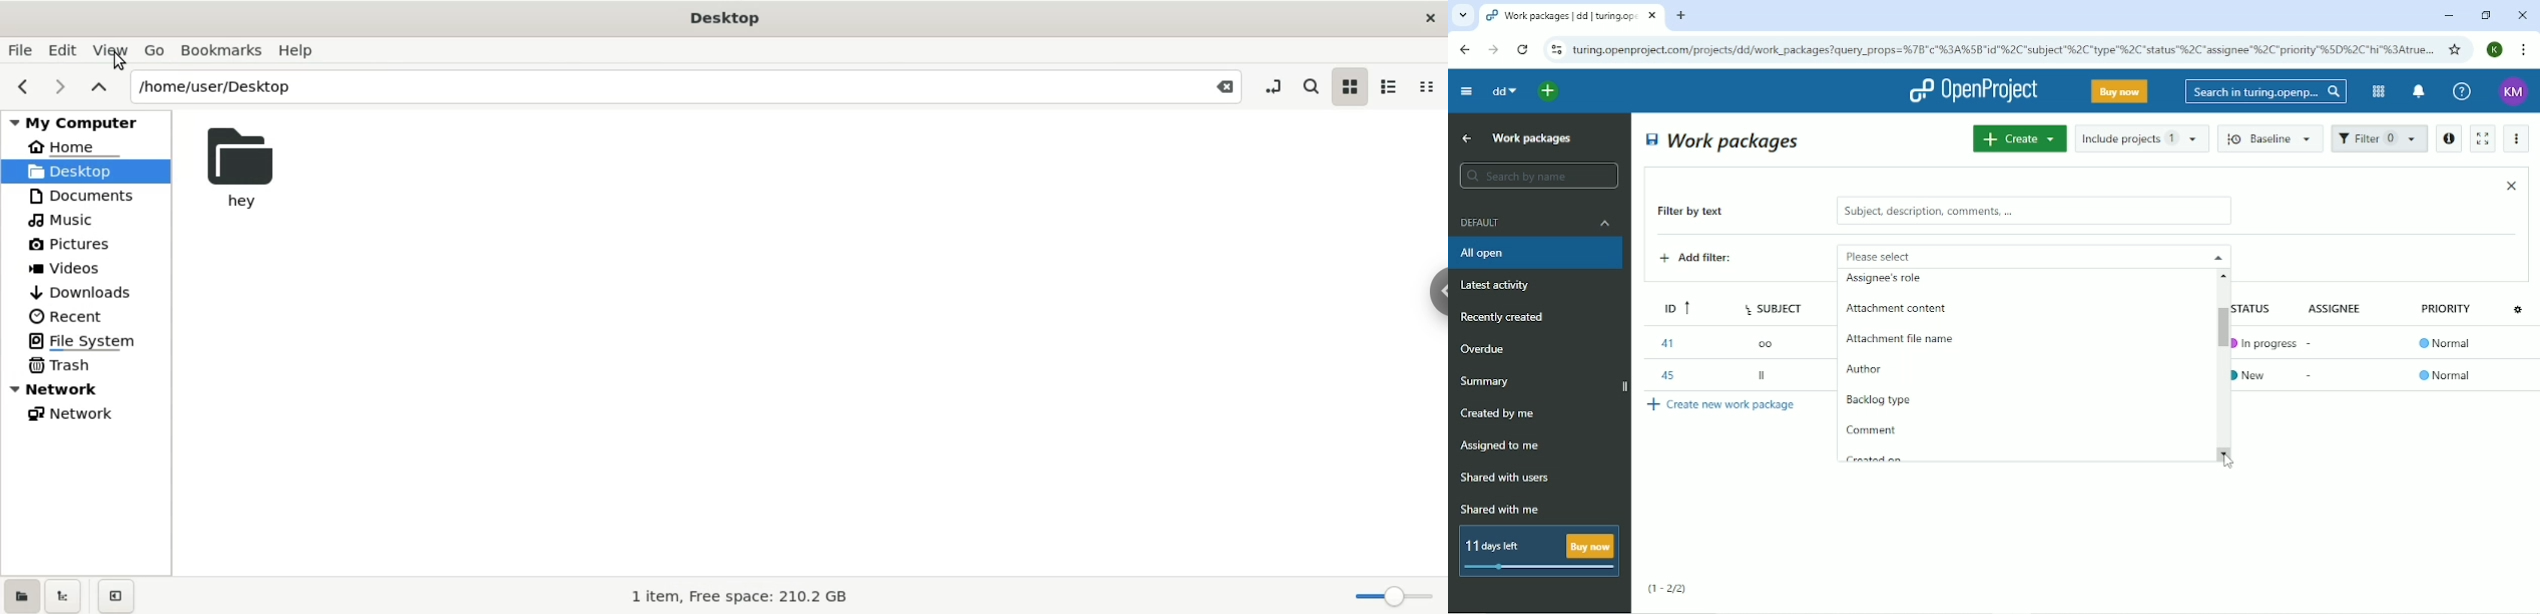 The height and width of the screenshot is (616, 2548). I want to click on Buy now, so click(2120, 91).